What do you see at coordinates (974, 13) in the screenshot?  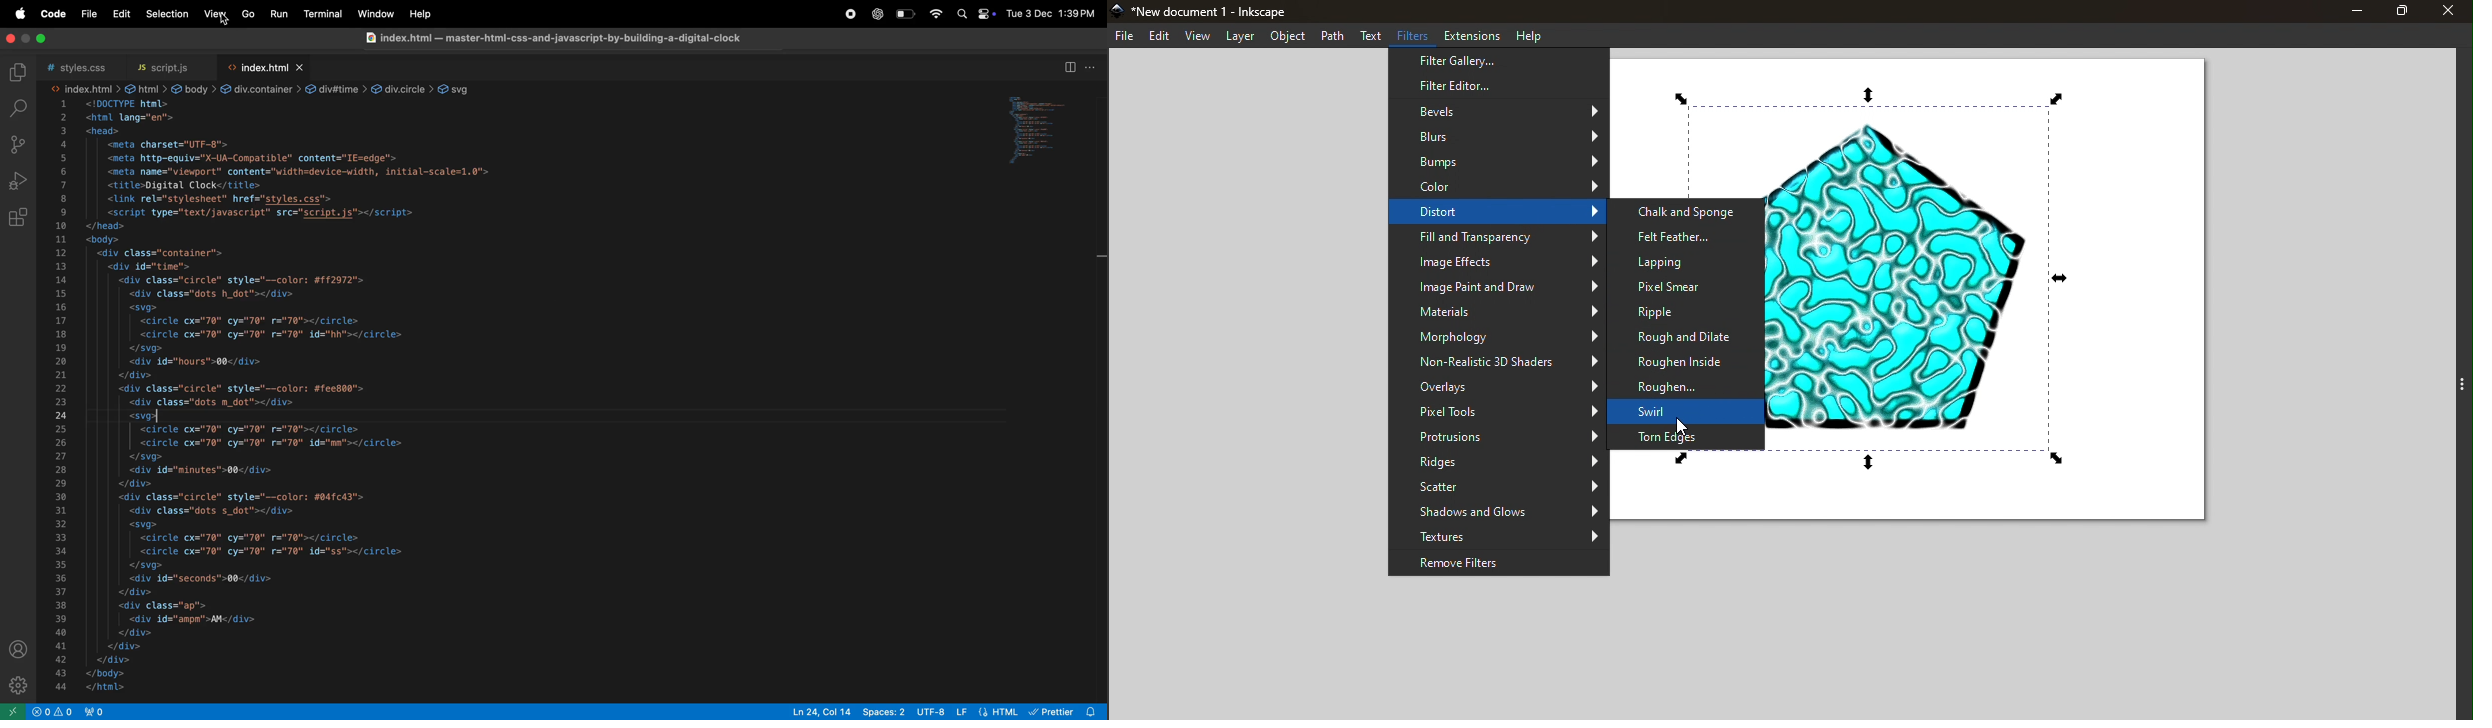 I see `apple widgets` at bounding box center [974, 13].